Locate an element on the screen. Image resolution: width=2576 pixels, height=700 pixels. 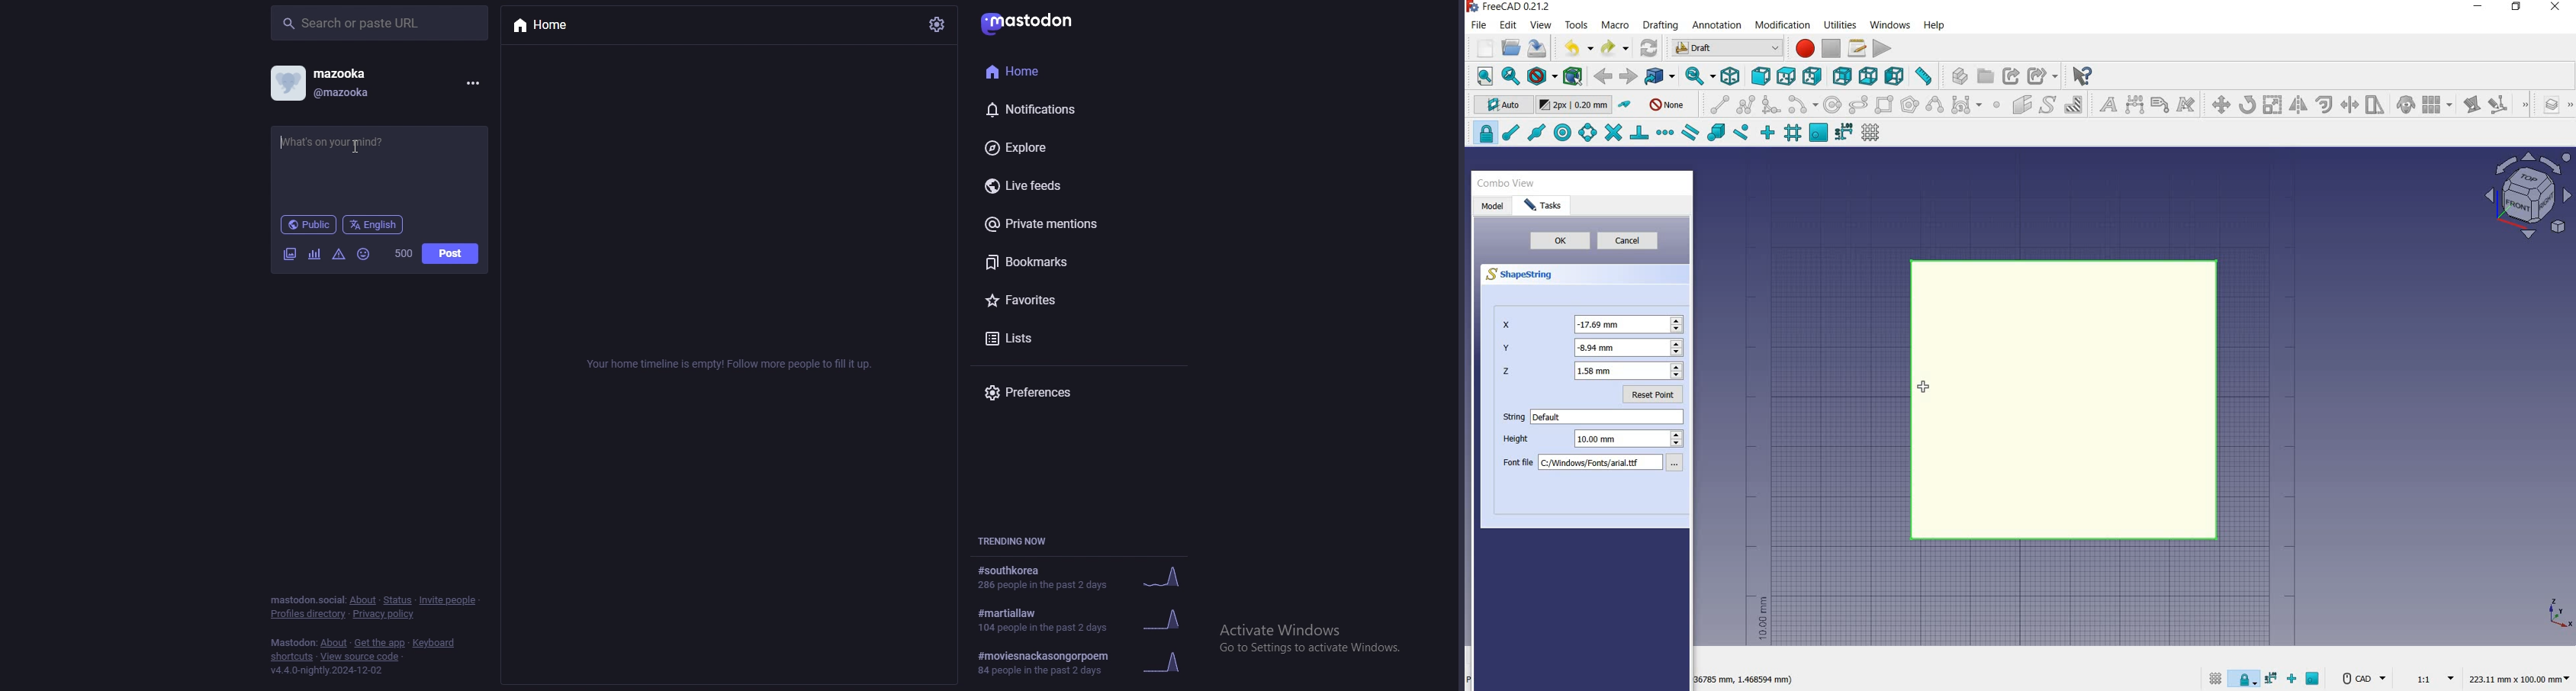
snap working plane is located at coordinates (2315, 680).